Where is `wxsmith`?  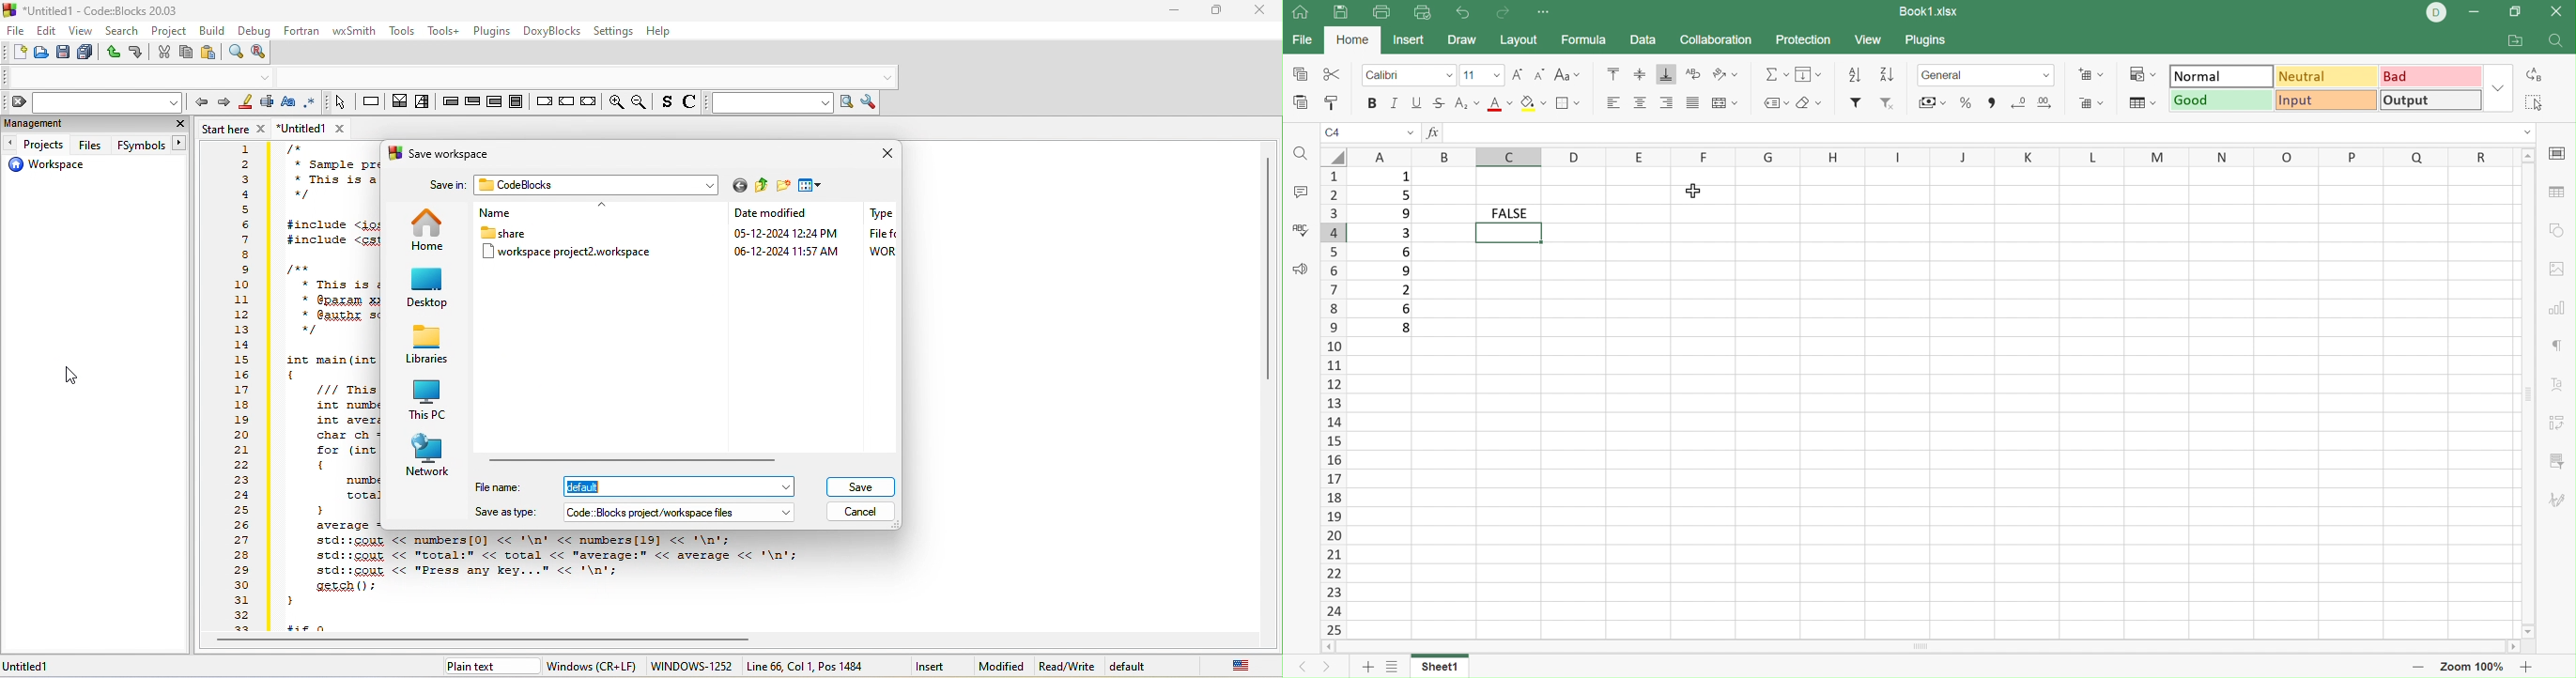
wxsmith is located at coordinates (355, 32).